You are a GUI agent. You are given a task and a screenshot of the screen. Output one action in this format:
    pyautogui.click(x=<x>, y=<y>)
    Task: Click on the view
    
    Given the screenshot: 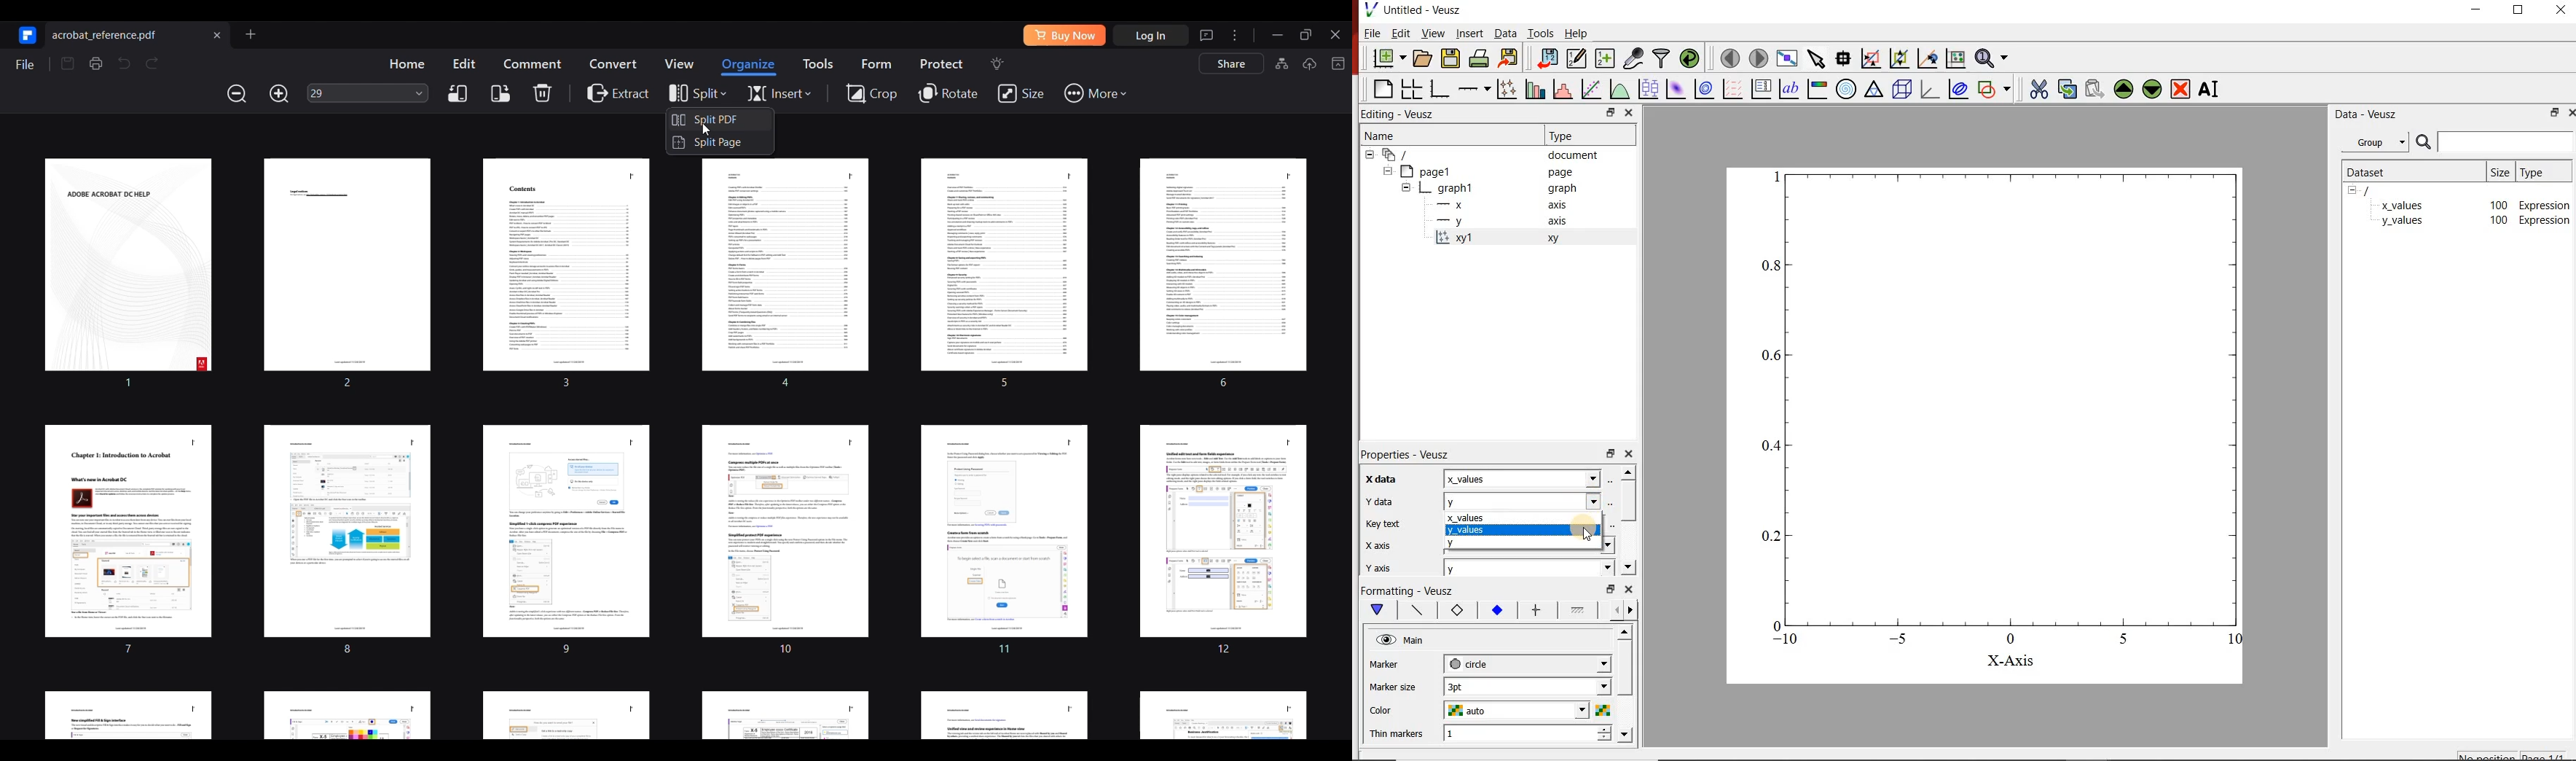 What is the action you would take?
    pyautogui.click(x=1434, y=33)
    